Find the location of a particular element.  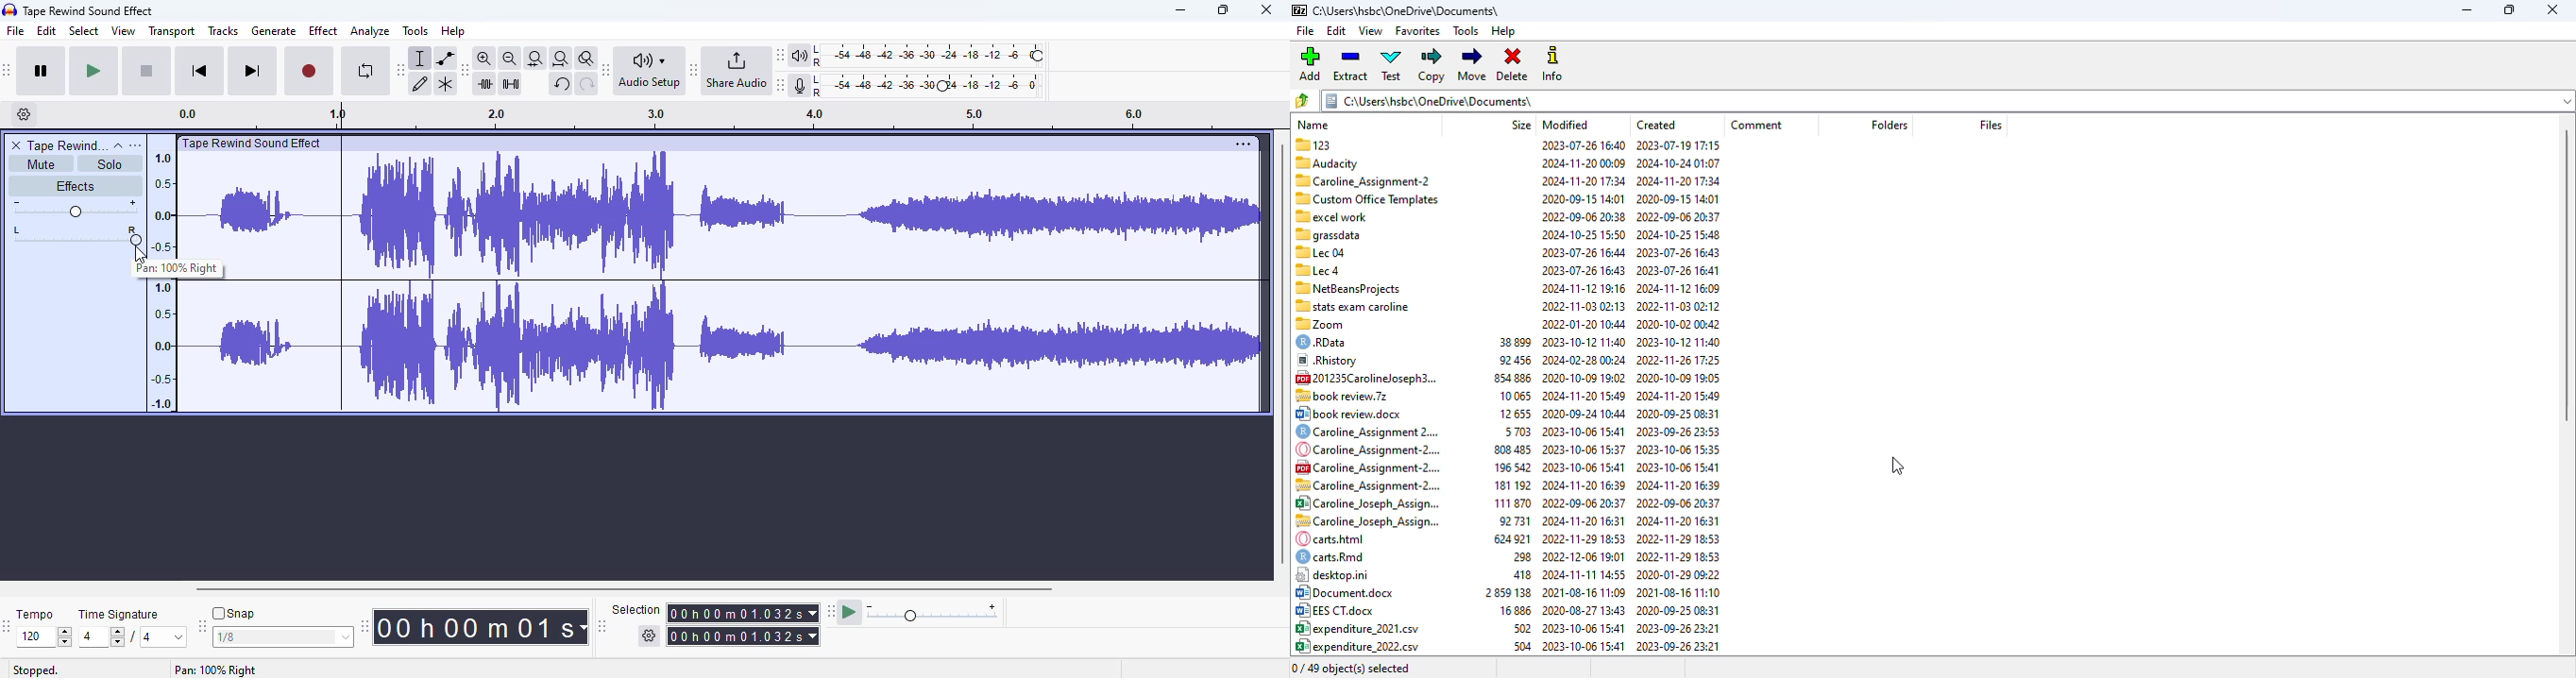

tools is located at coordinates (415, 30).